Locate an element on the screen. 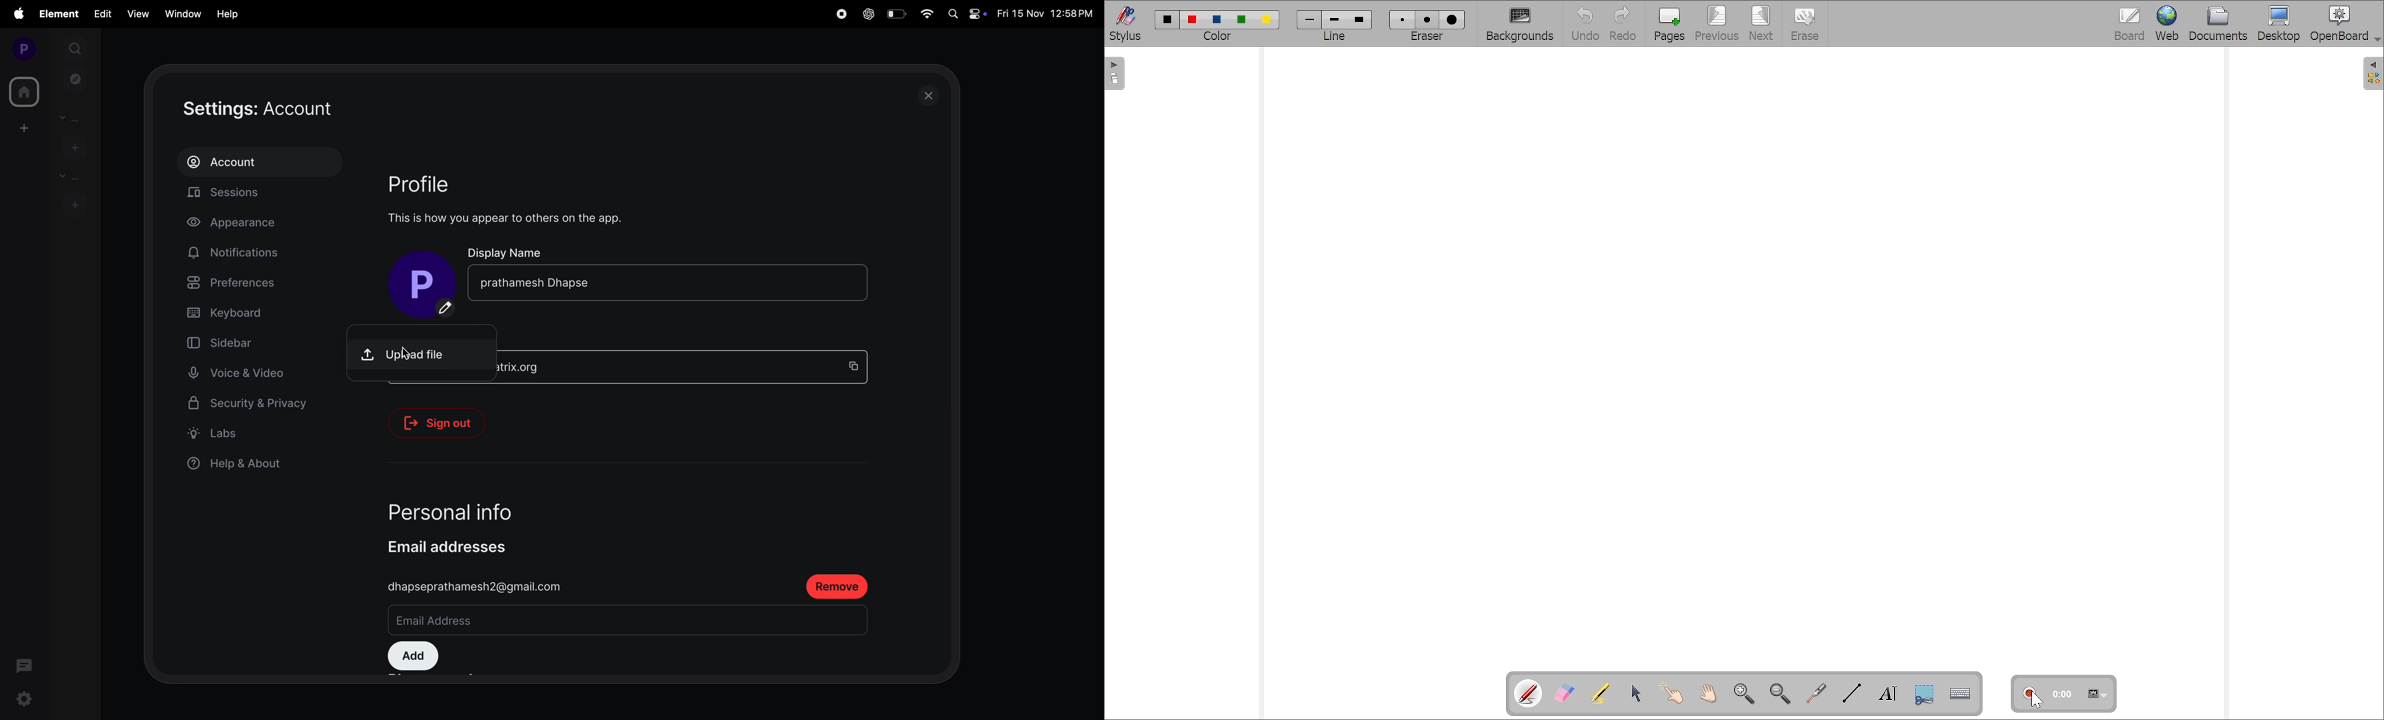 This screenshot has width=2408, height=728. cursor is located at coordinates (409, 346).